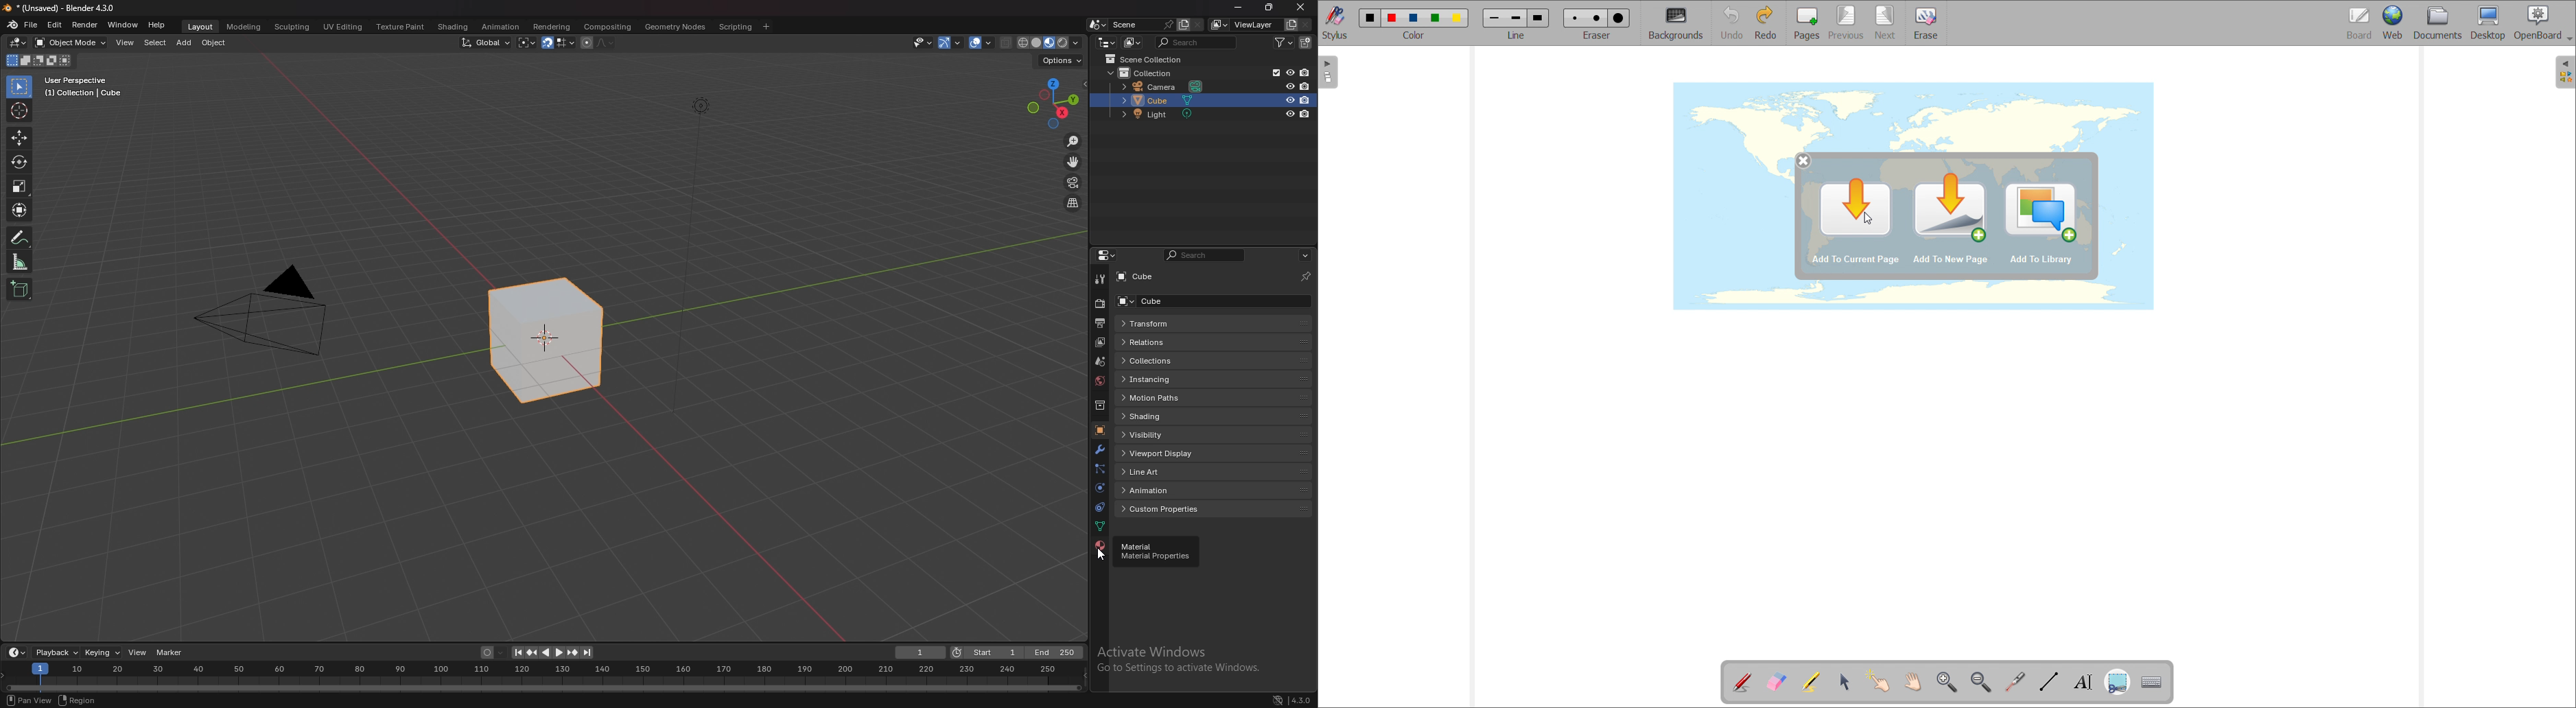 This screenshot has height=728, width=2576. Describe the element at coordinates (2117, 683) in the screenshot. I see `capture part of the screen` at that location.